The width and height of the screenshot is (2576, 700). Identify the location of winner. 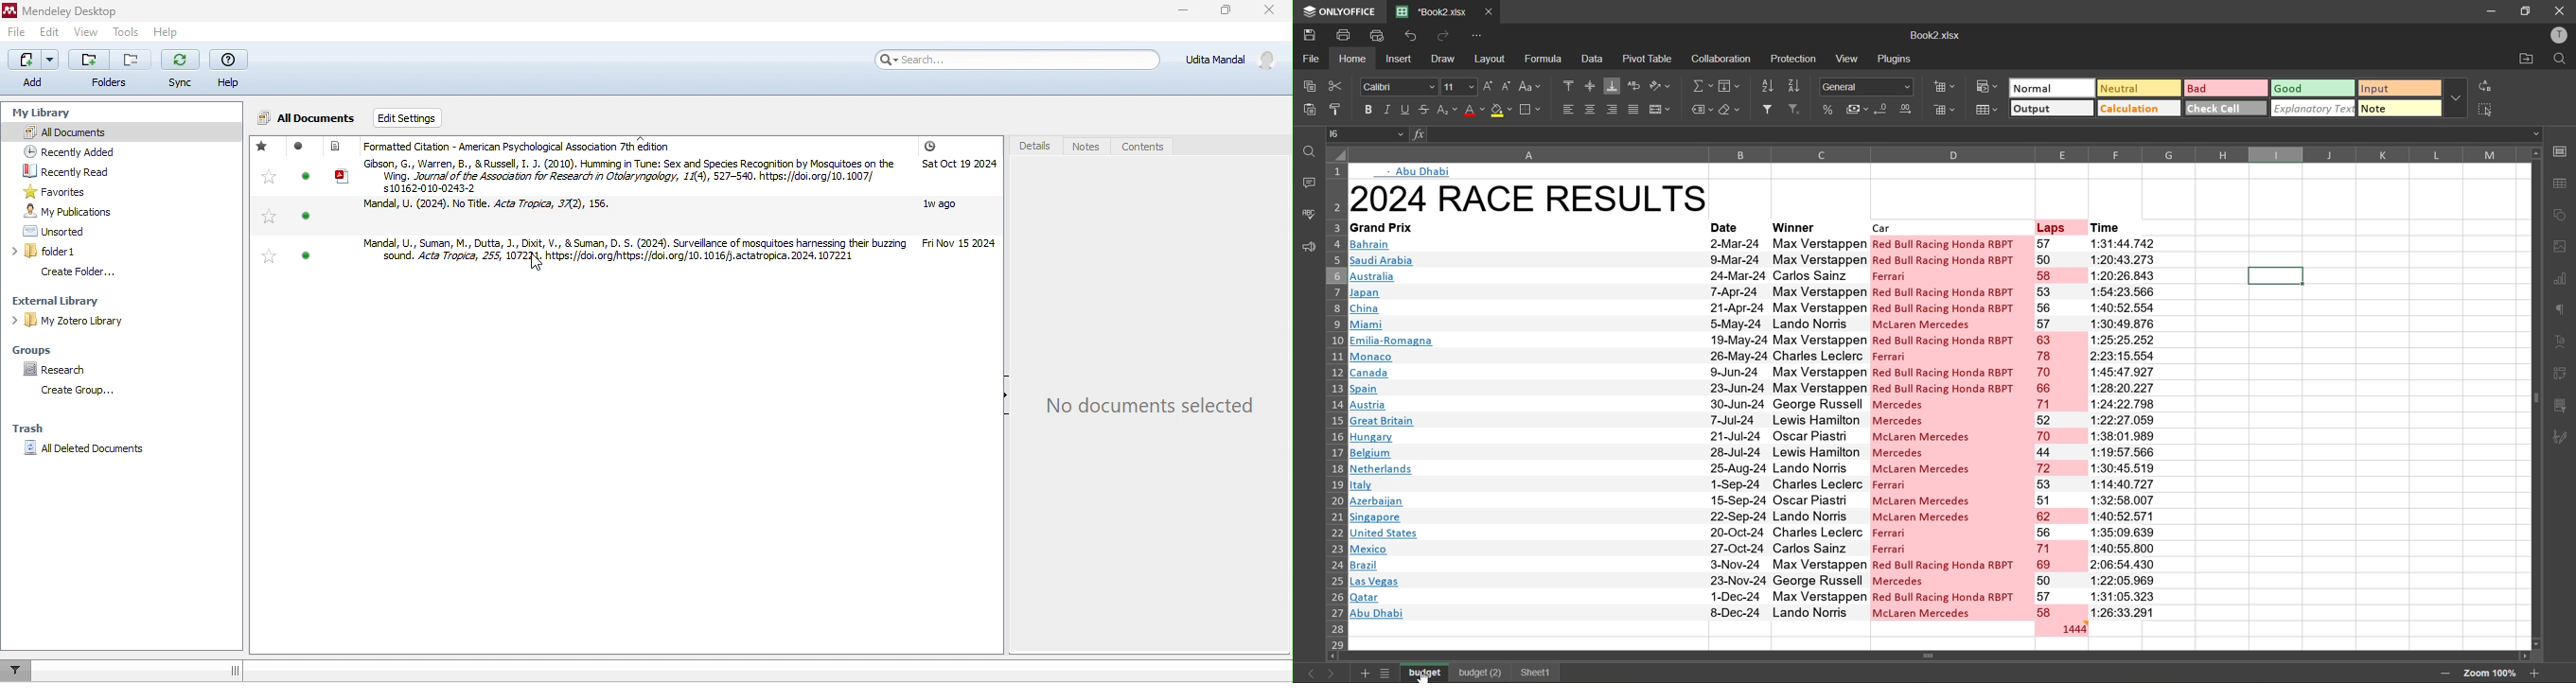
(1812, 226).